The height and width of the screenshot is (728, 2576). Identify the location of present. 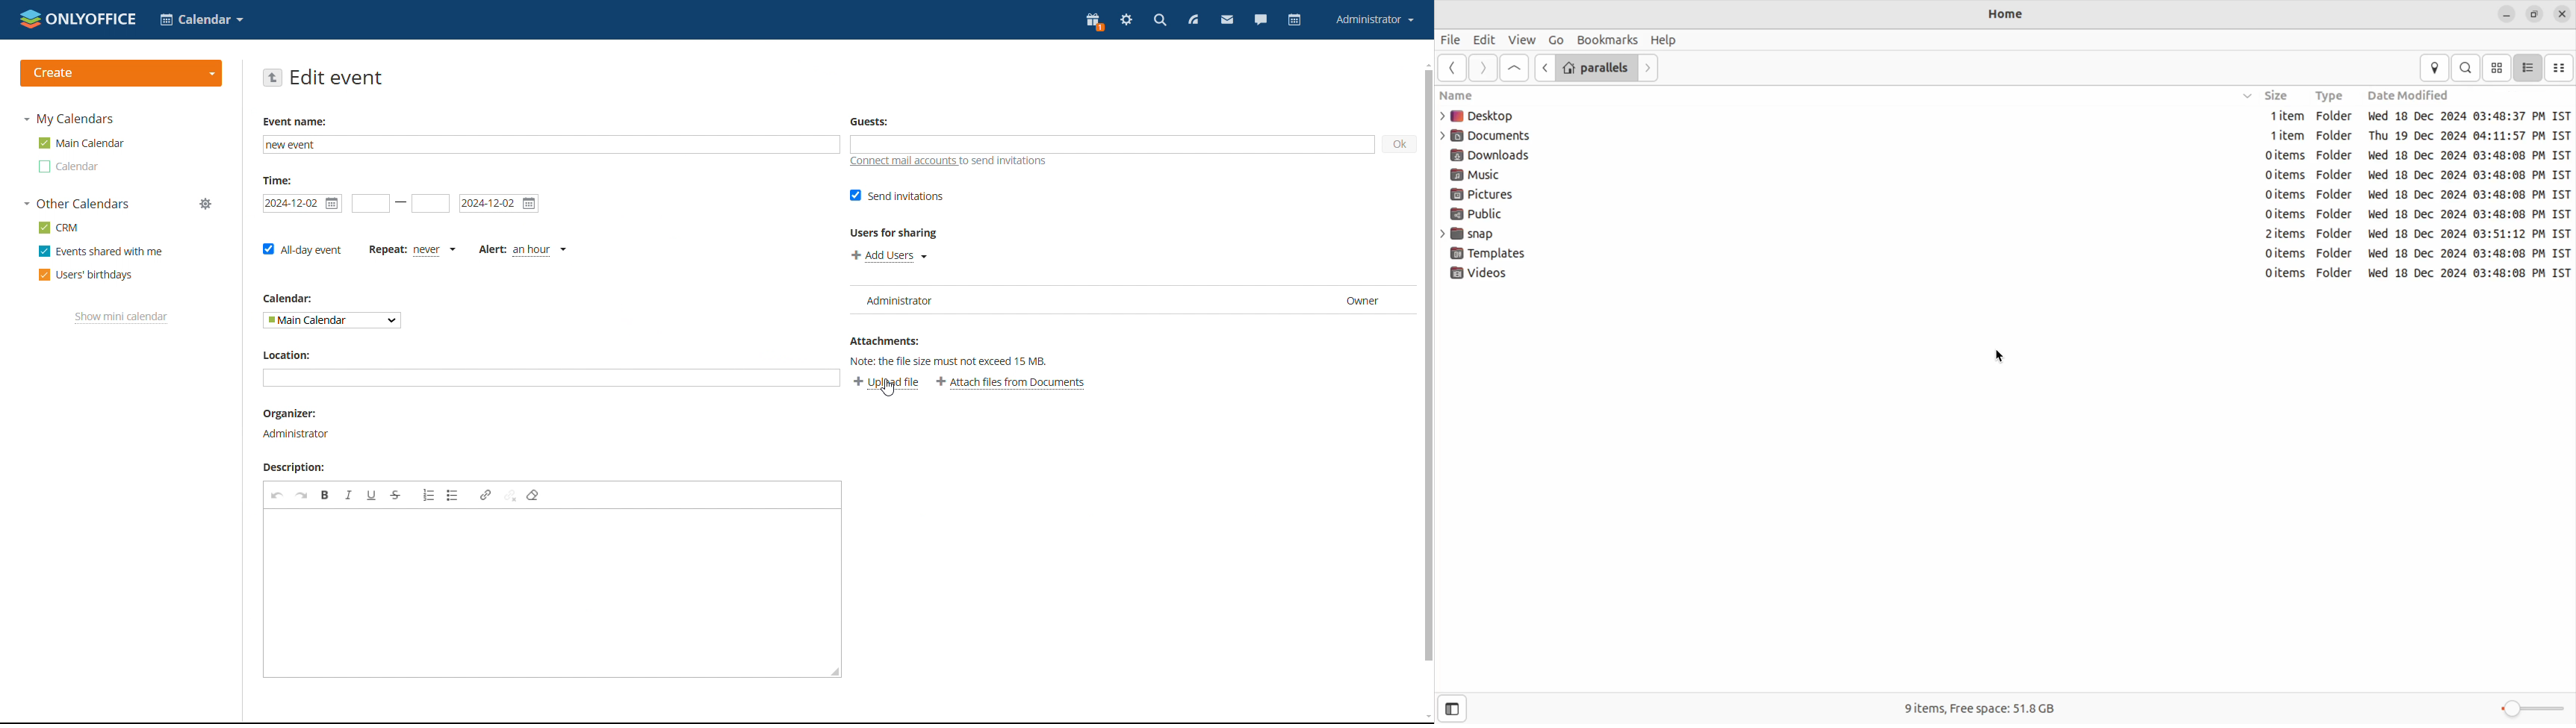
(1093, 22).